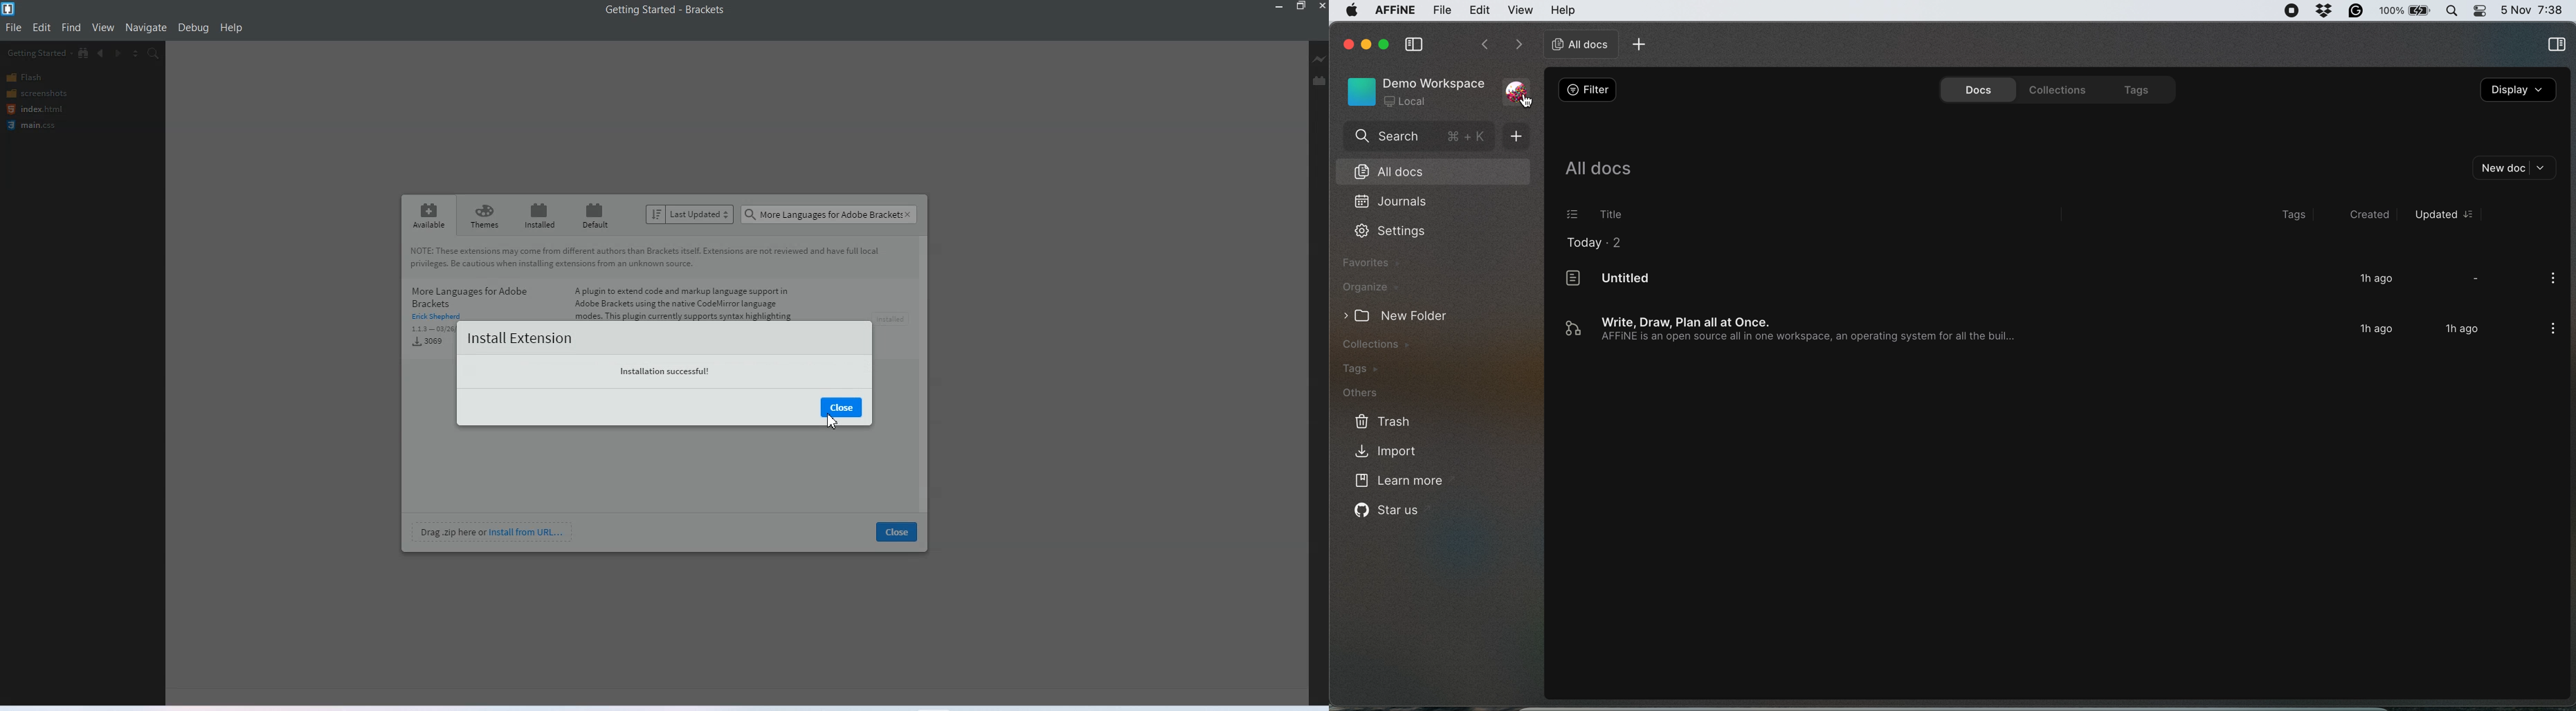  What do you see at coordinates (1577, 44) in the screenshot?
I see `all docs` at bounding box center [1577, 44].